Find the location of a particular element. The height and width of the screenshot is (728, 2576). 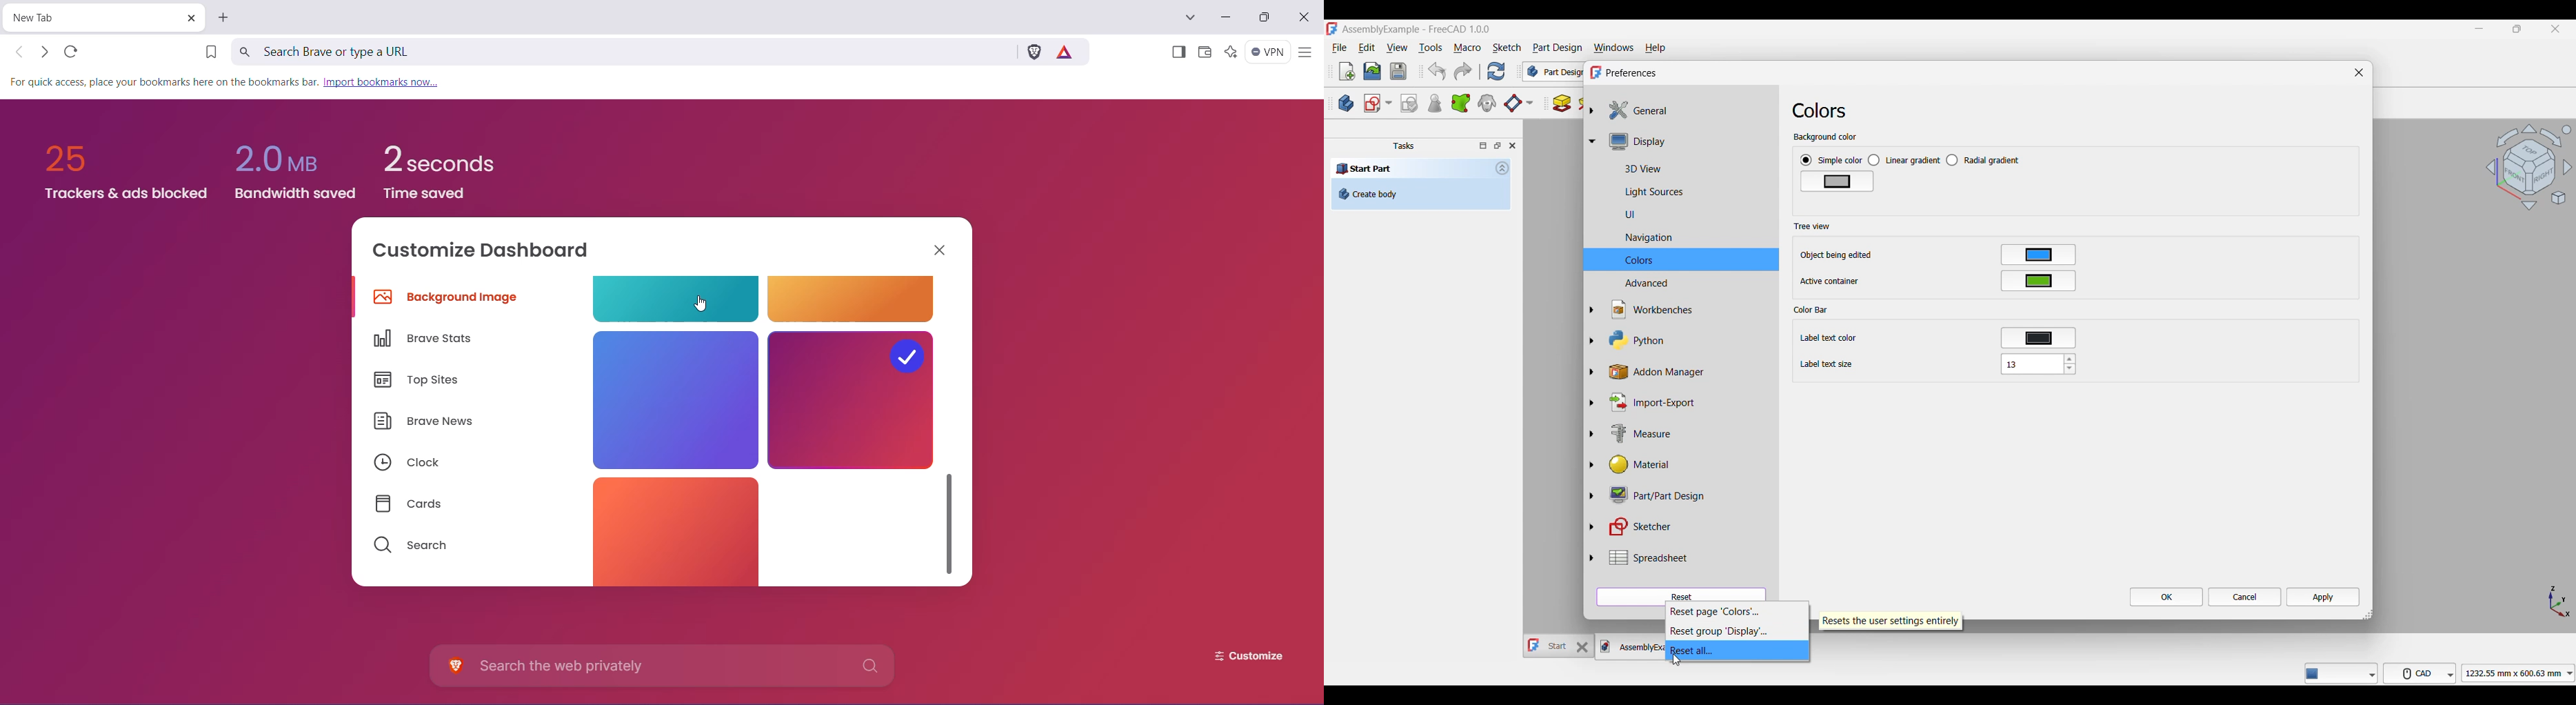

Canvas dimension options is located at coordinates (2519, 673).